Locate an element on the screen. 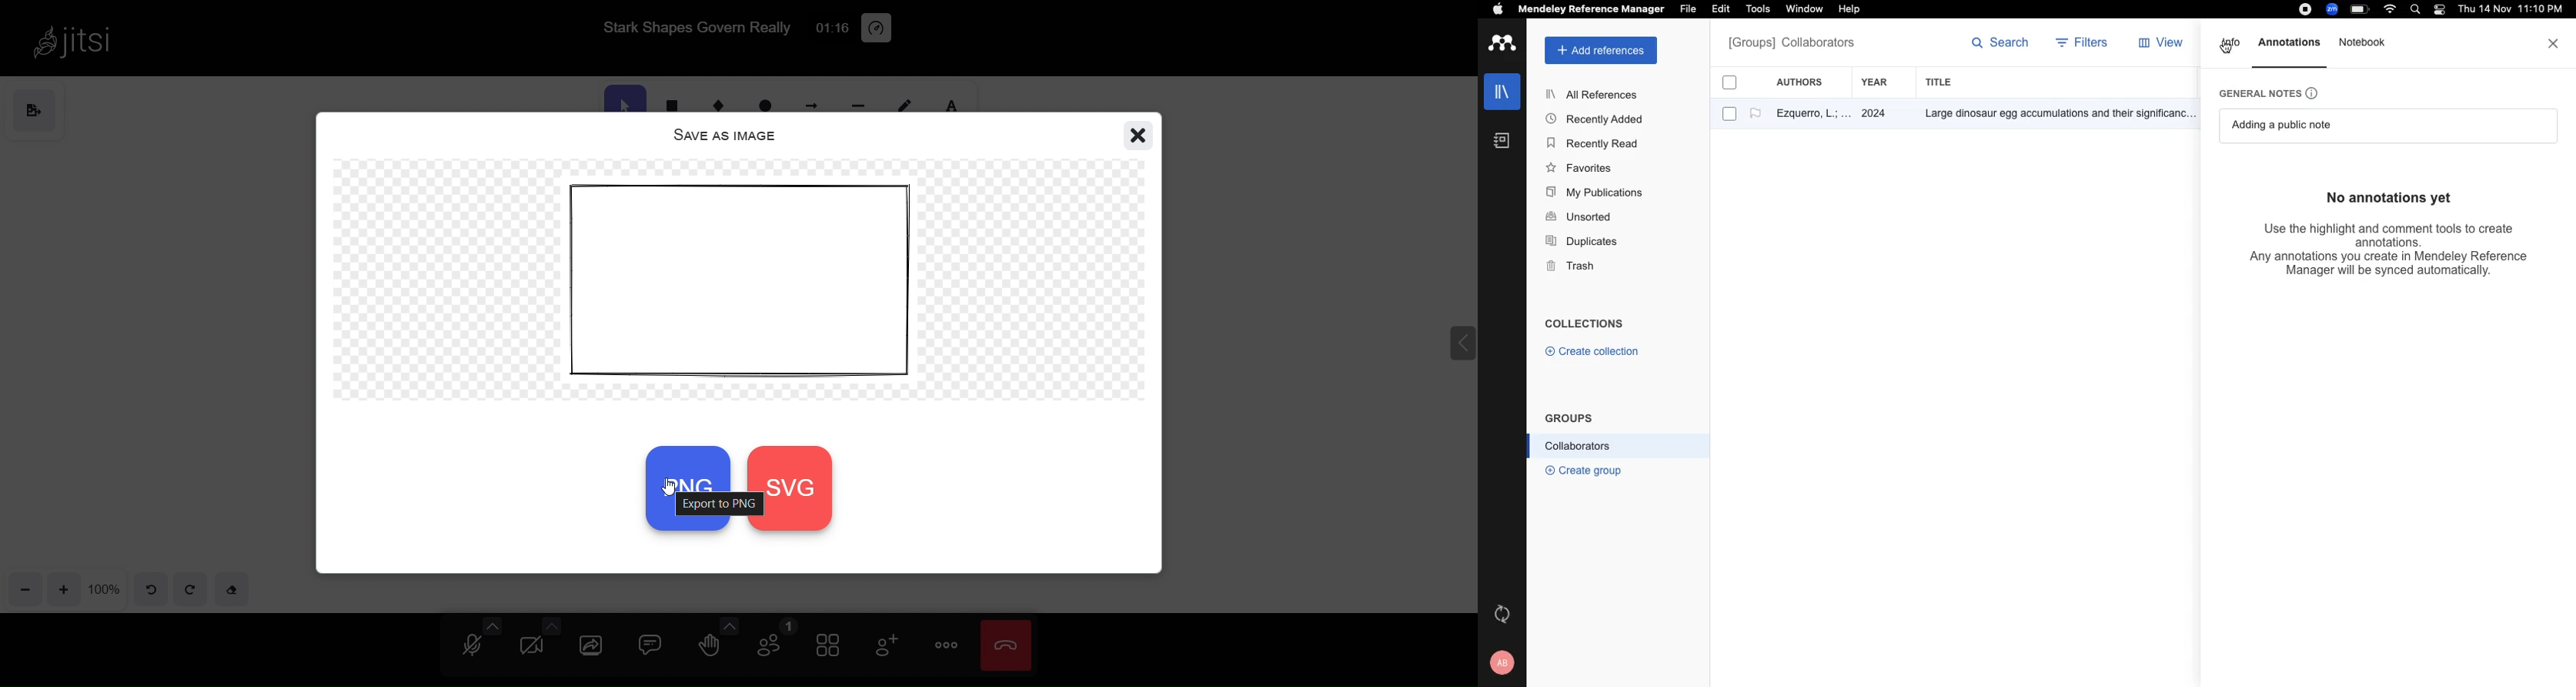 Image resolution: width=2576 pixels, height=700 pixels. search is located at coordinates (2418, 11).